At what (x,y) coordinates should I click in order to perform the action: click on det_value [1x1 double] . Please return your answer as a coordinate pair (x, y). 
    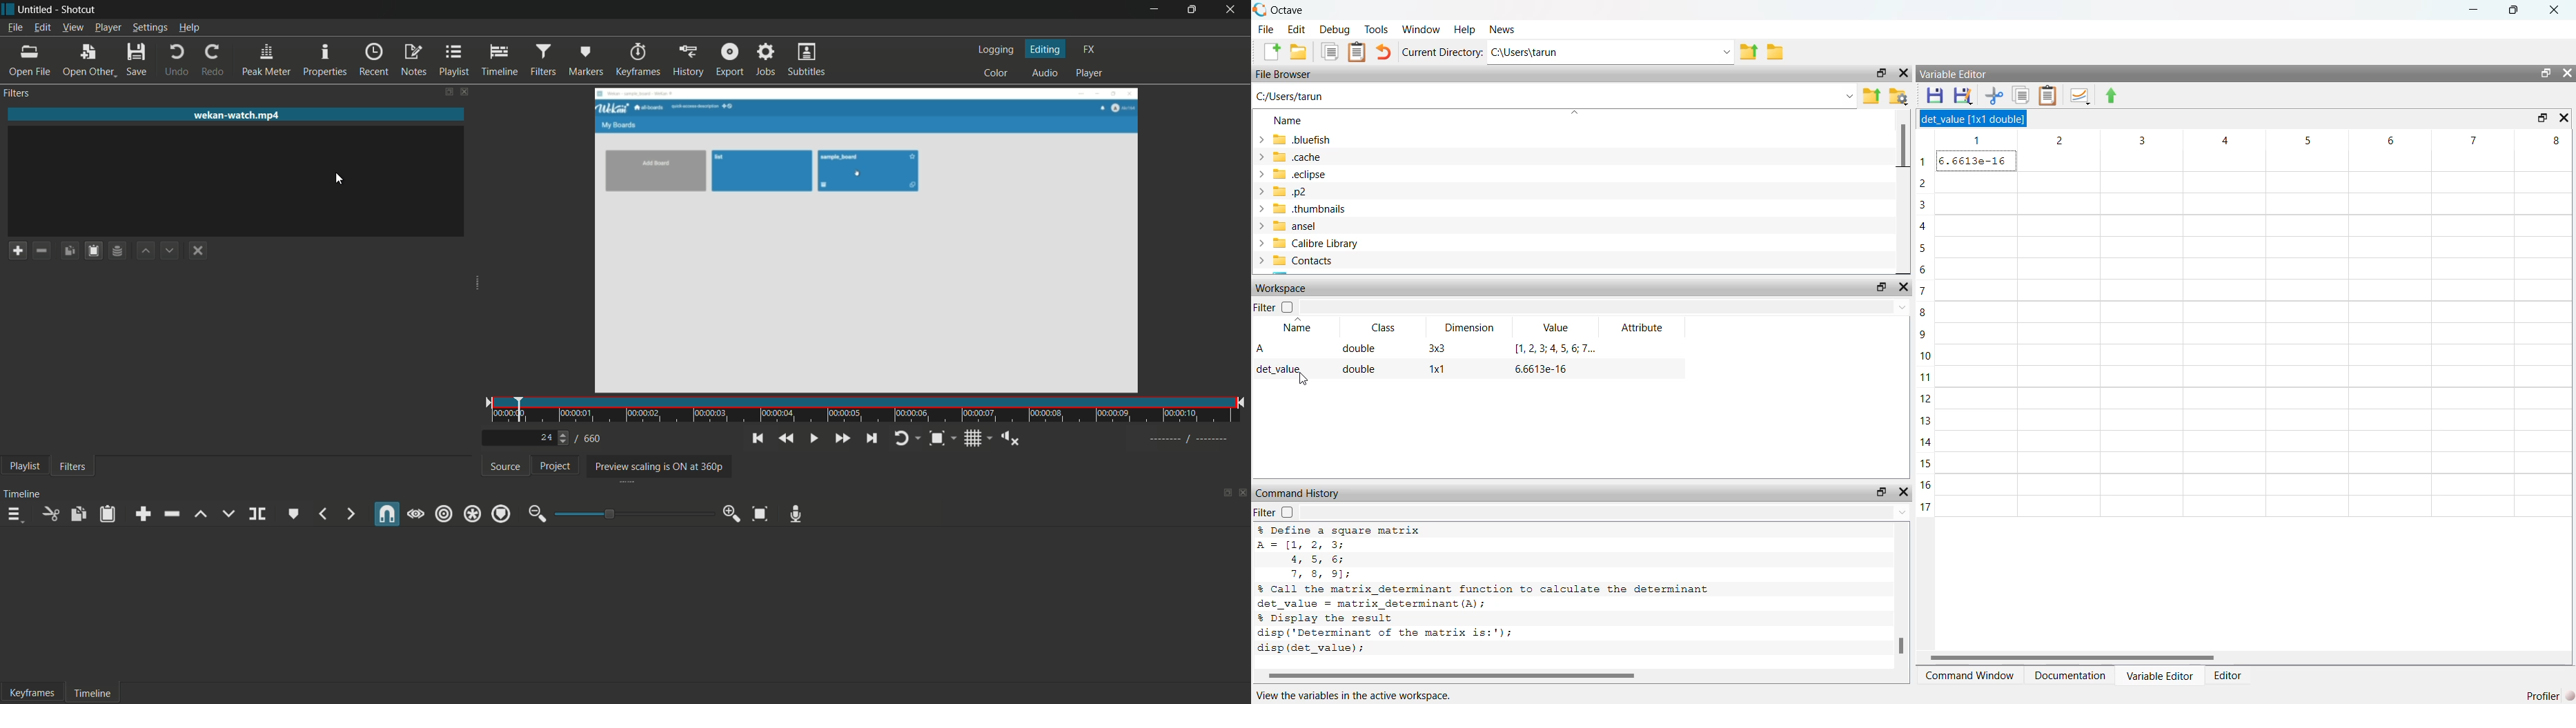
    Looking at the image, I should click on (1976, 119).